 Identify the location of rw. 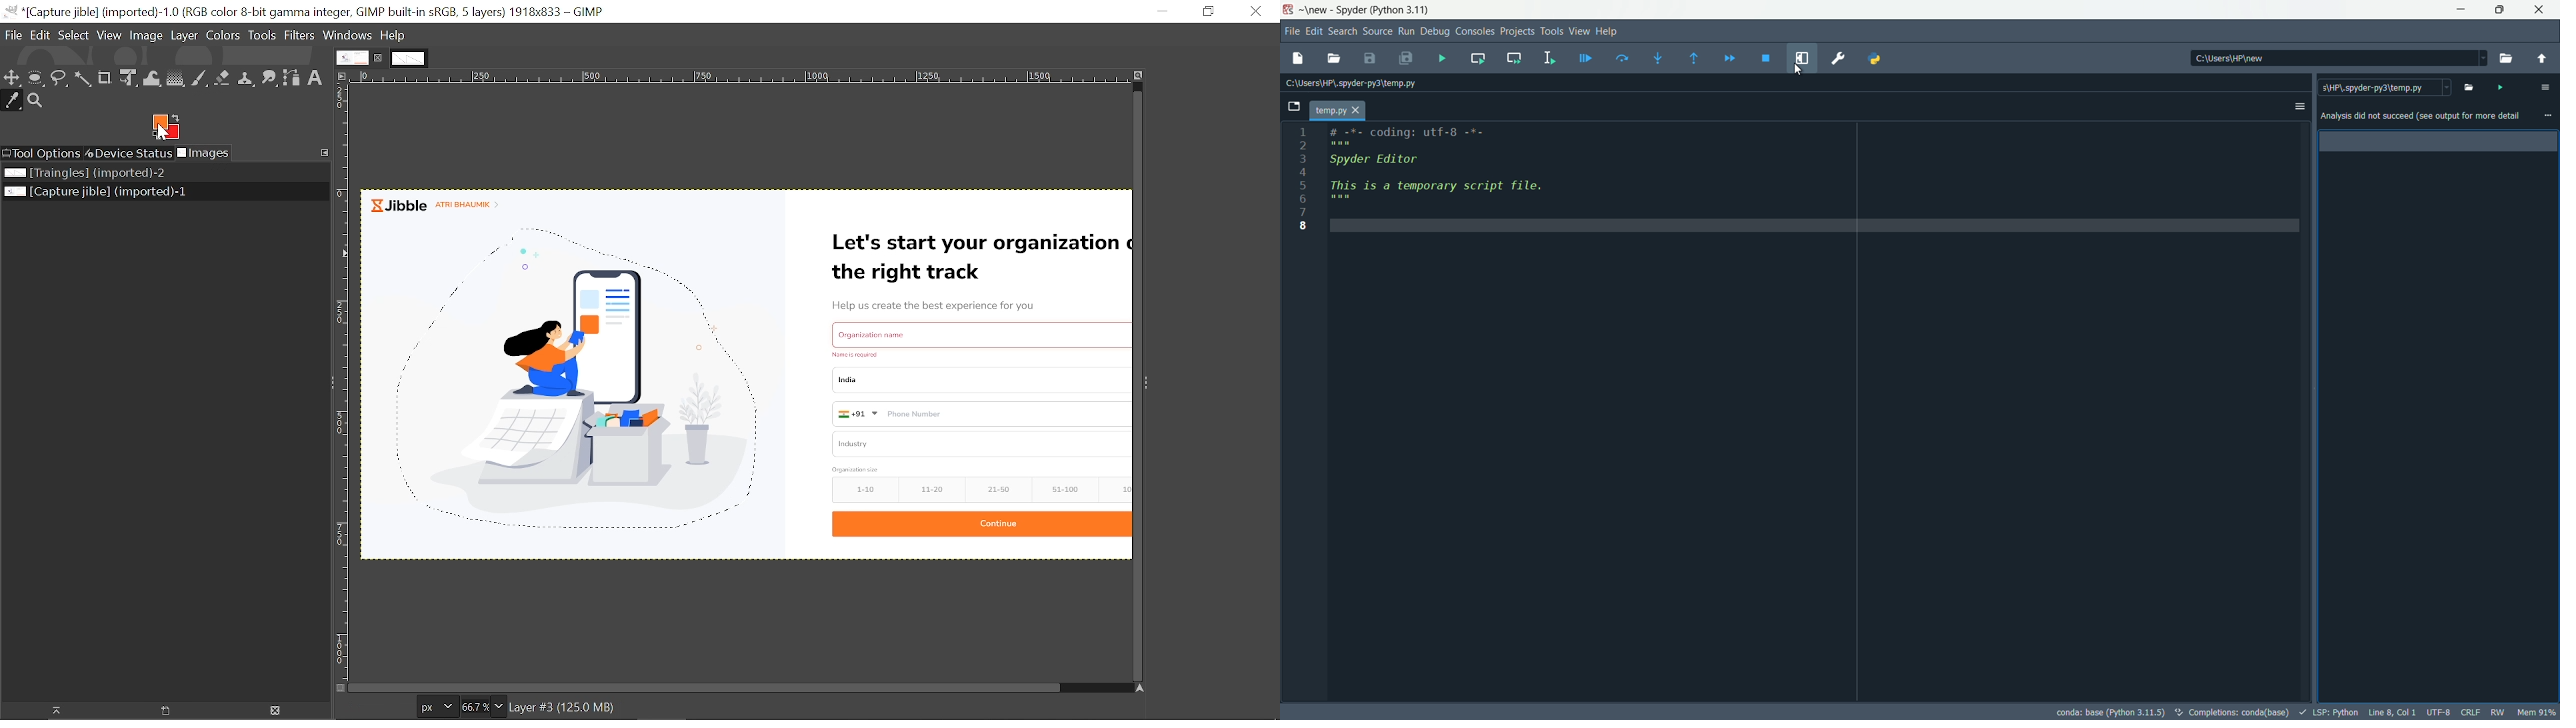
(2499, 712).